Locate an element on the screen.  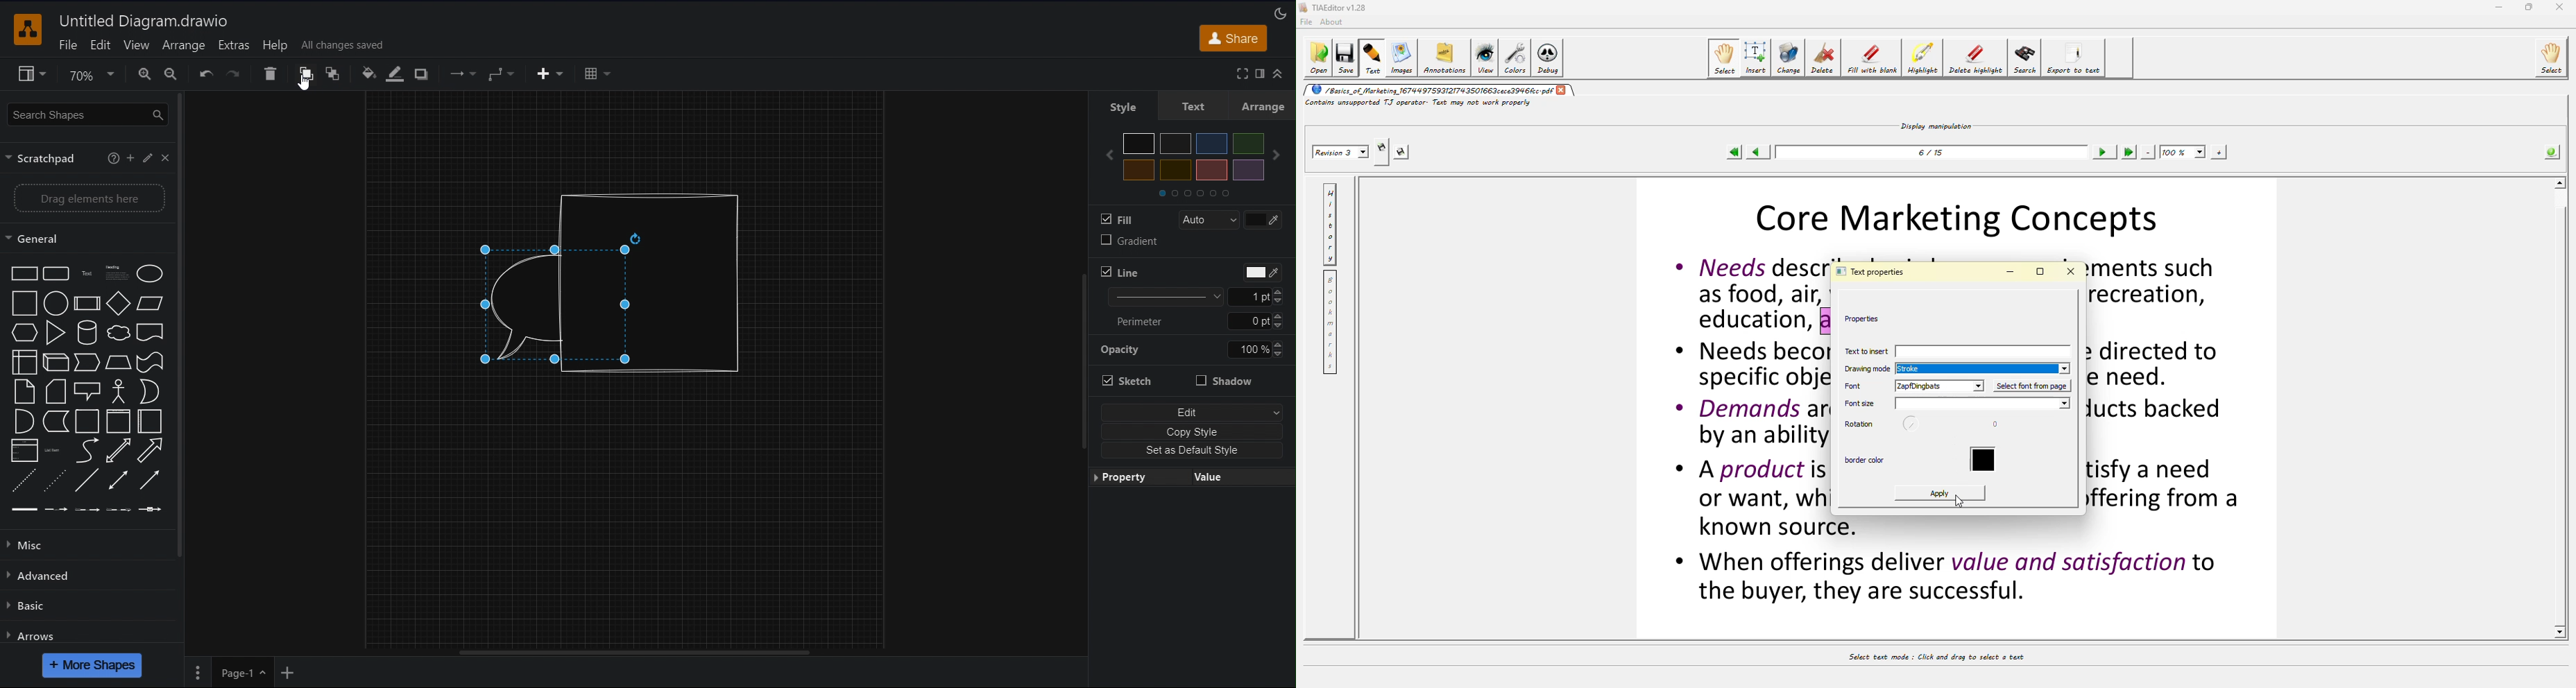
Line is located at coordinates (1120, 272).